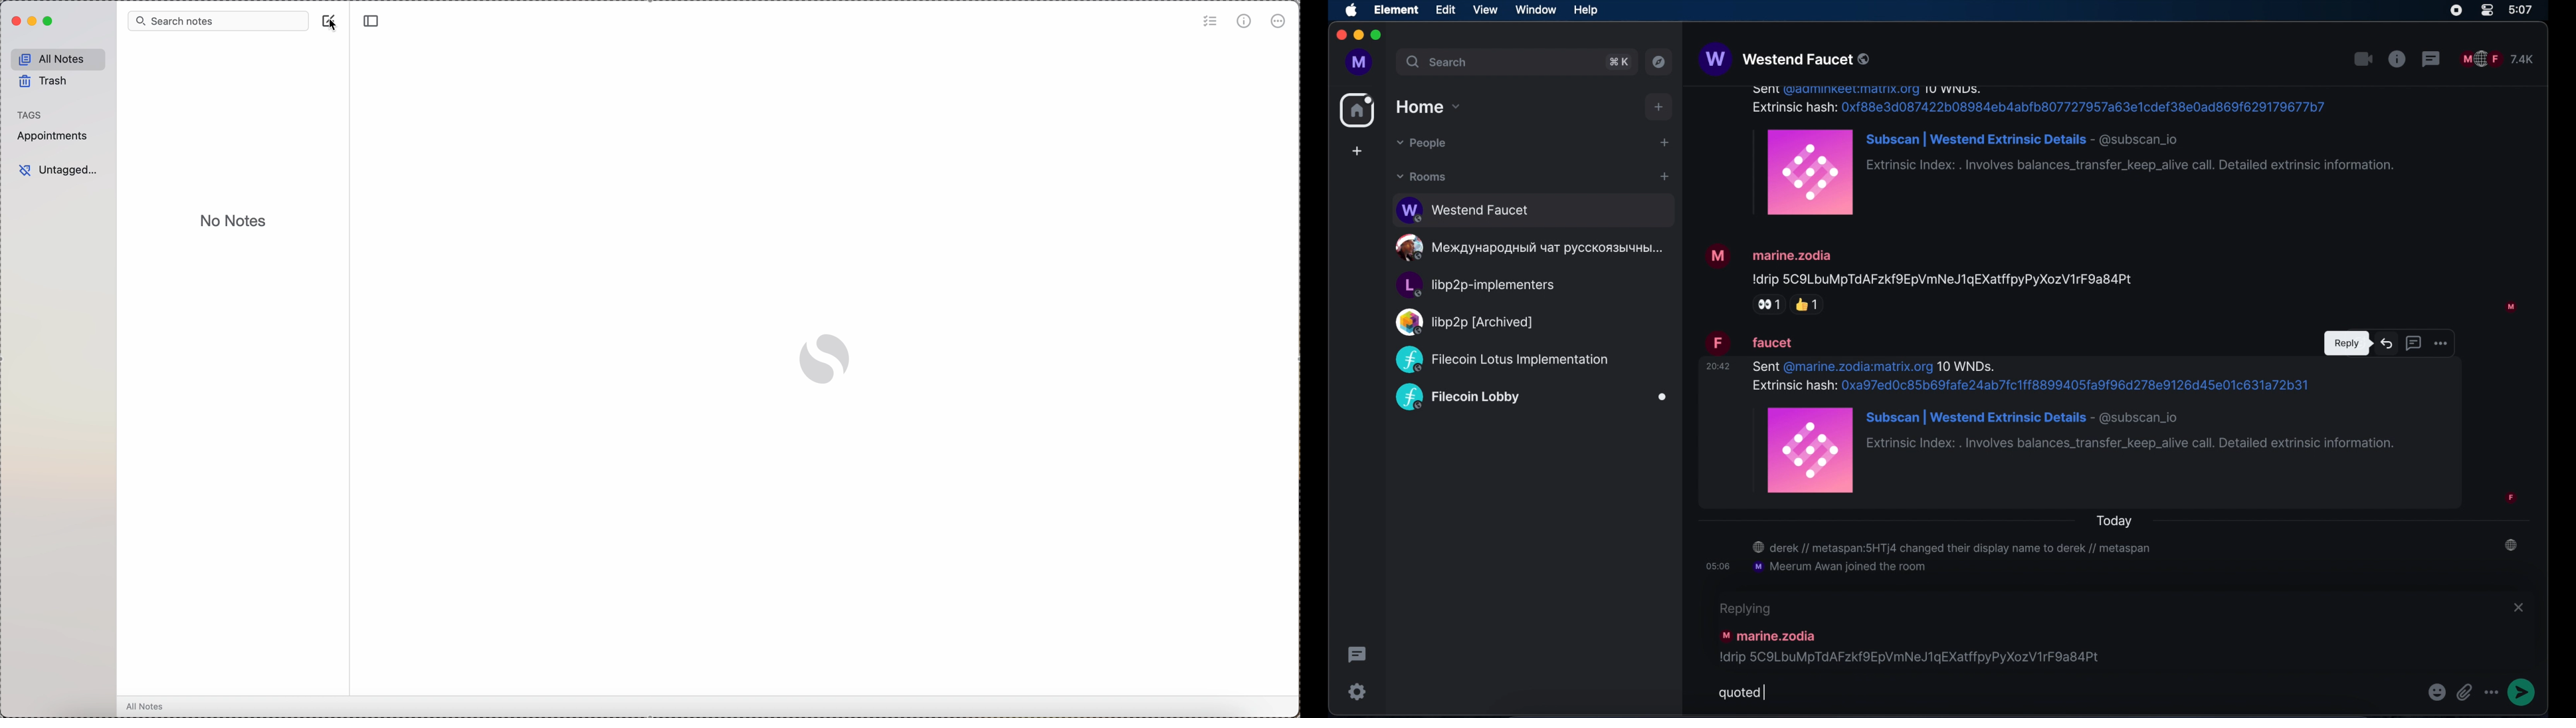  What do you see at coordinates (2346, 344) in the screenshot?
I see `tooltip` at bounding box center [2346, 344].